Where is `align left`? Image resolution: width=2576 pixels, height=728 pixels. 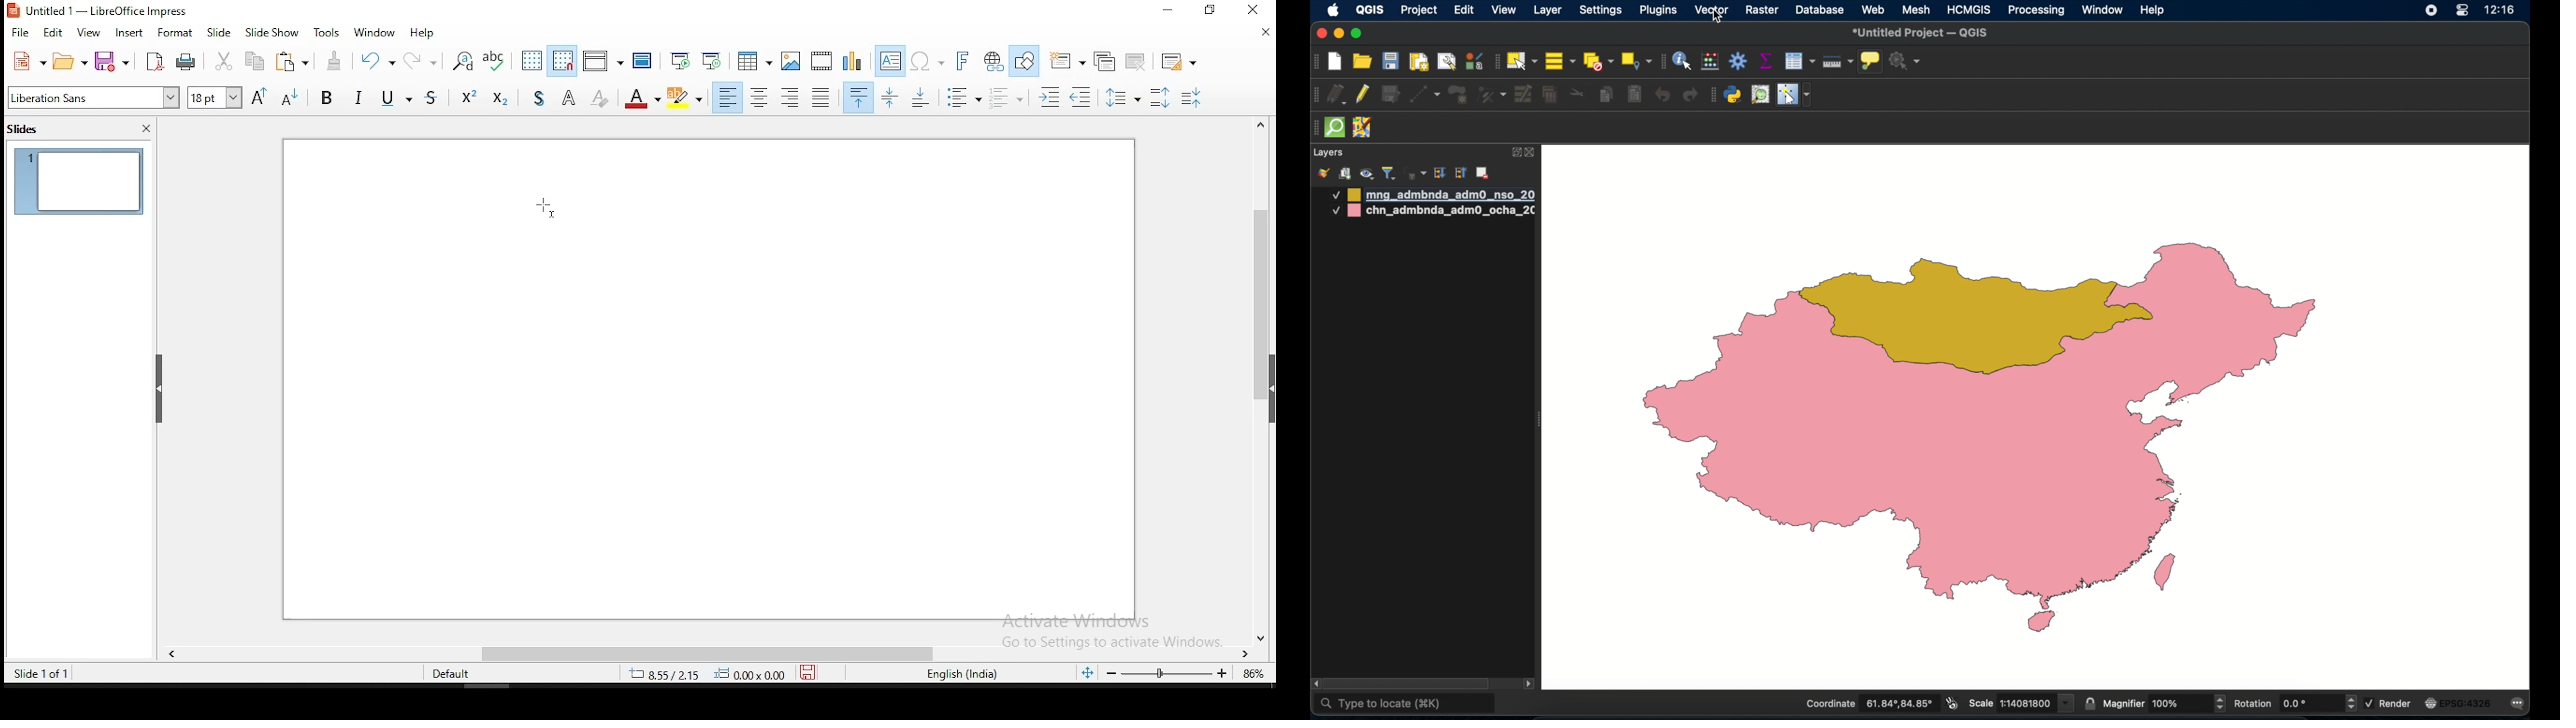 align left is located at coordinates (729, 98).